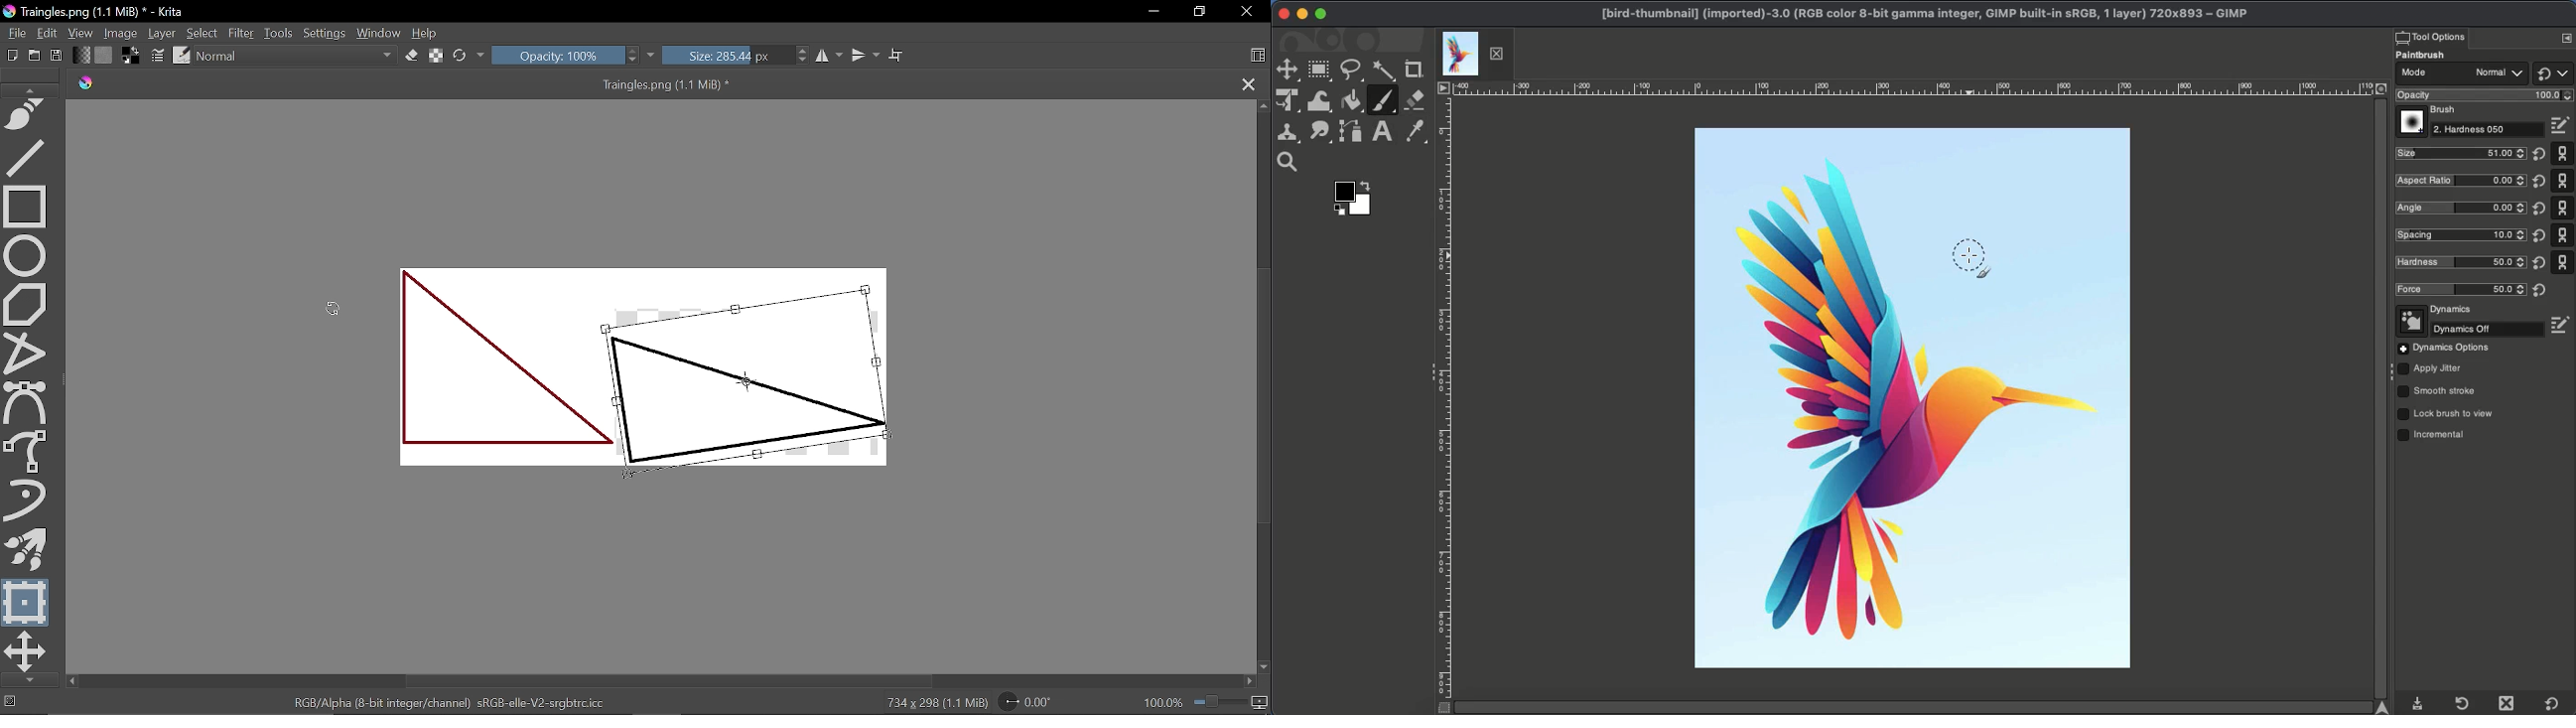 The height and width of the screenshot is (728, 2576). I want to click on Tool options, so click(2431, 36).